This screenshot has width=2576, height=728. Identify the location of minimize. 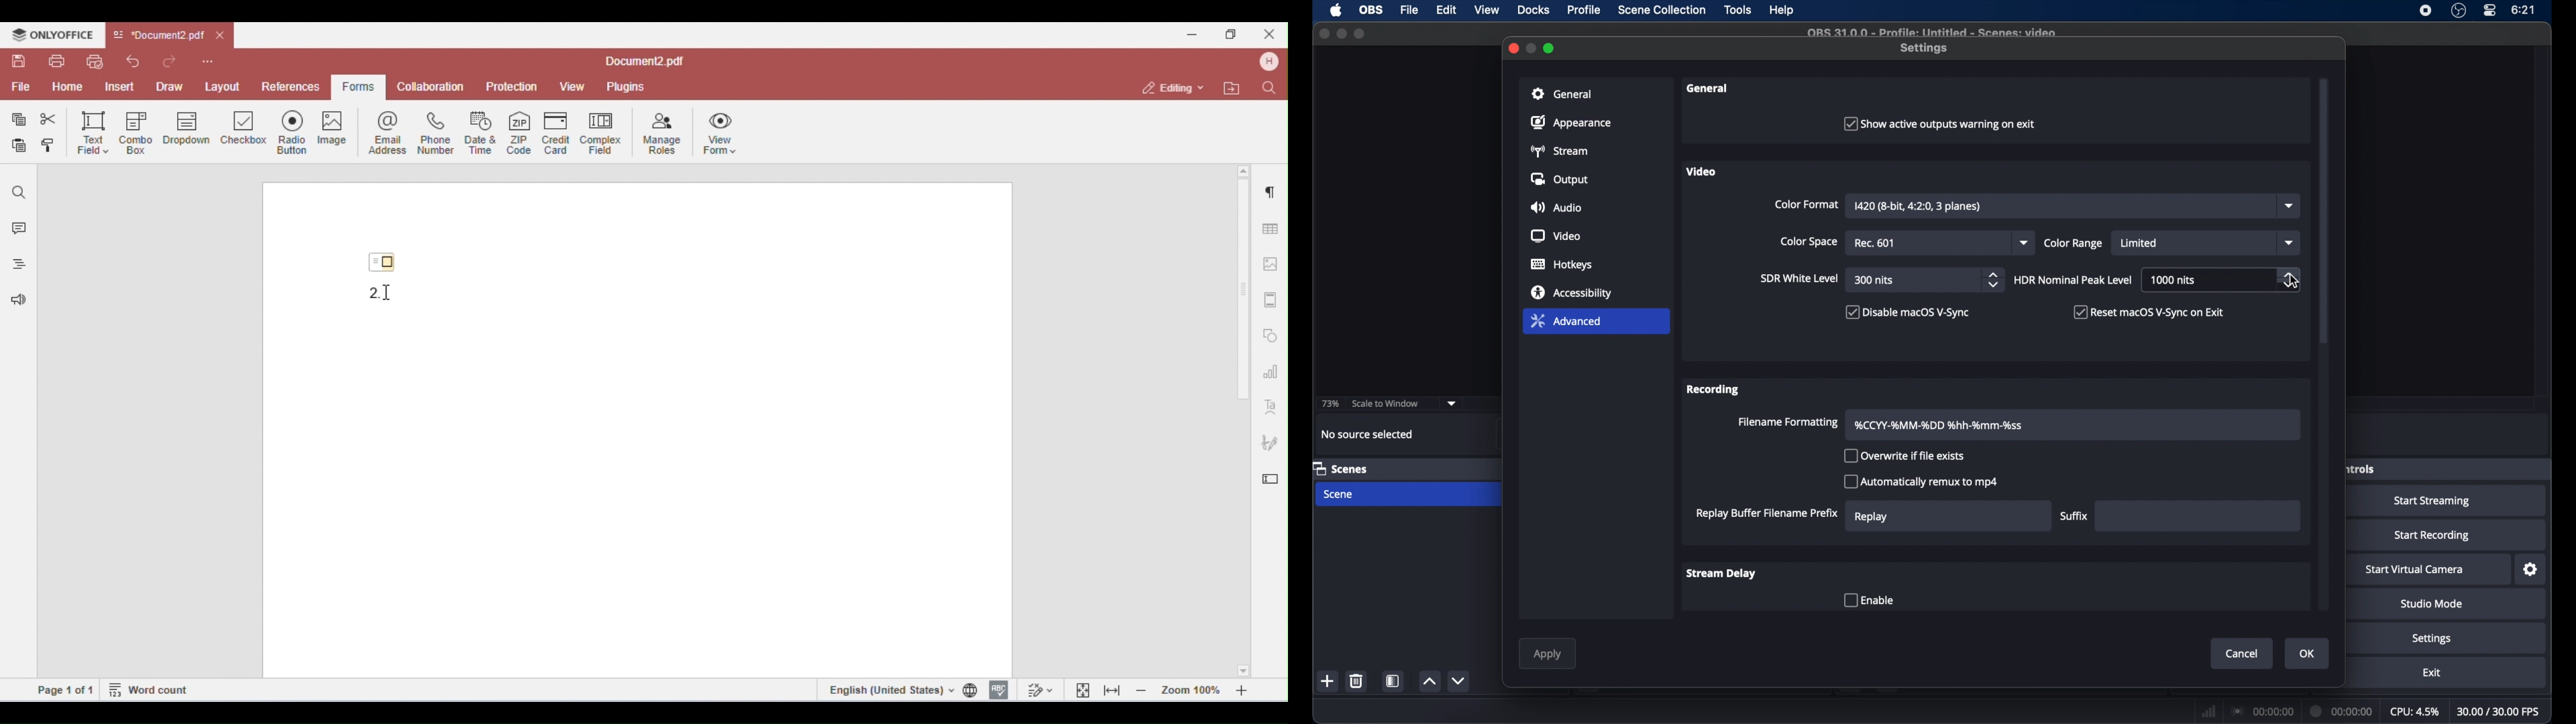
(1532, 49).